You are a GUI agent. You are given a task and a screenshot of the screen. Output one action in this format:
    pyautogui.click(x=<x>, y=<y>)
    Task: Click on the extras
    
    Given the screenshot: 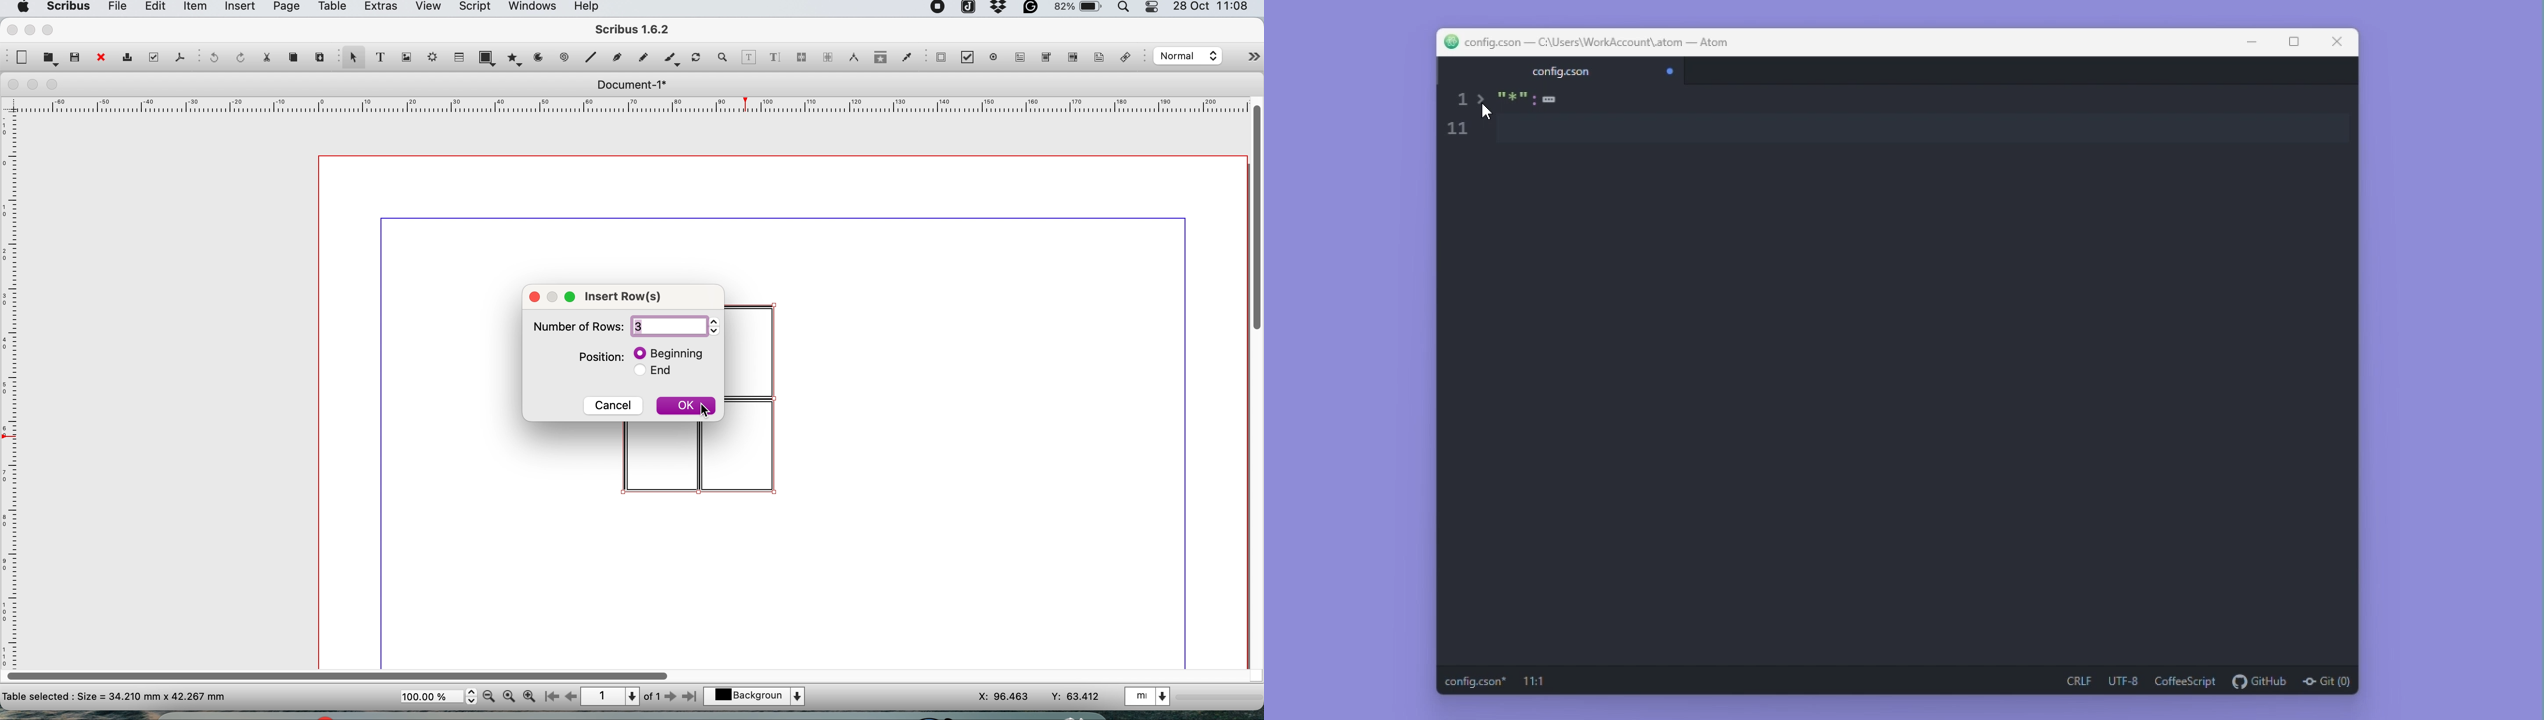 What is the action you would take?
    pyautogui.click(x=378, y=9)
    